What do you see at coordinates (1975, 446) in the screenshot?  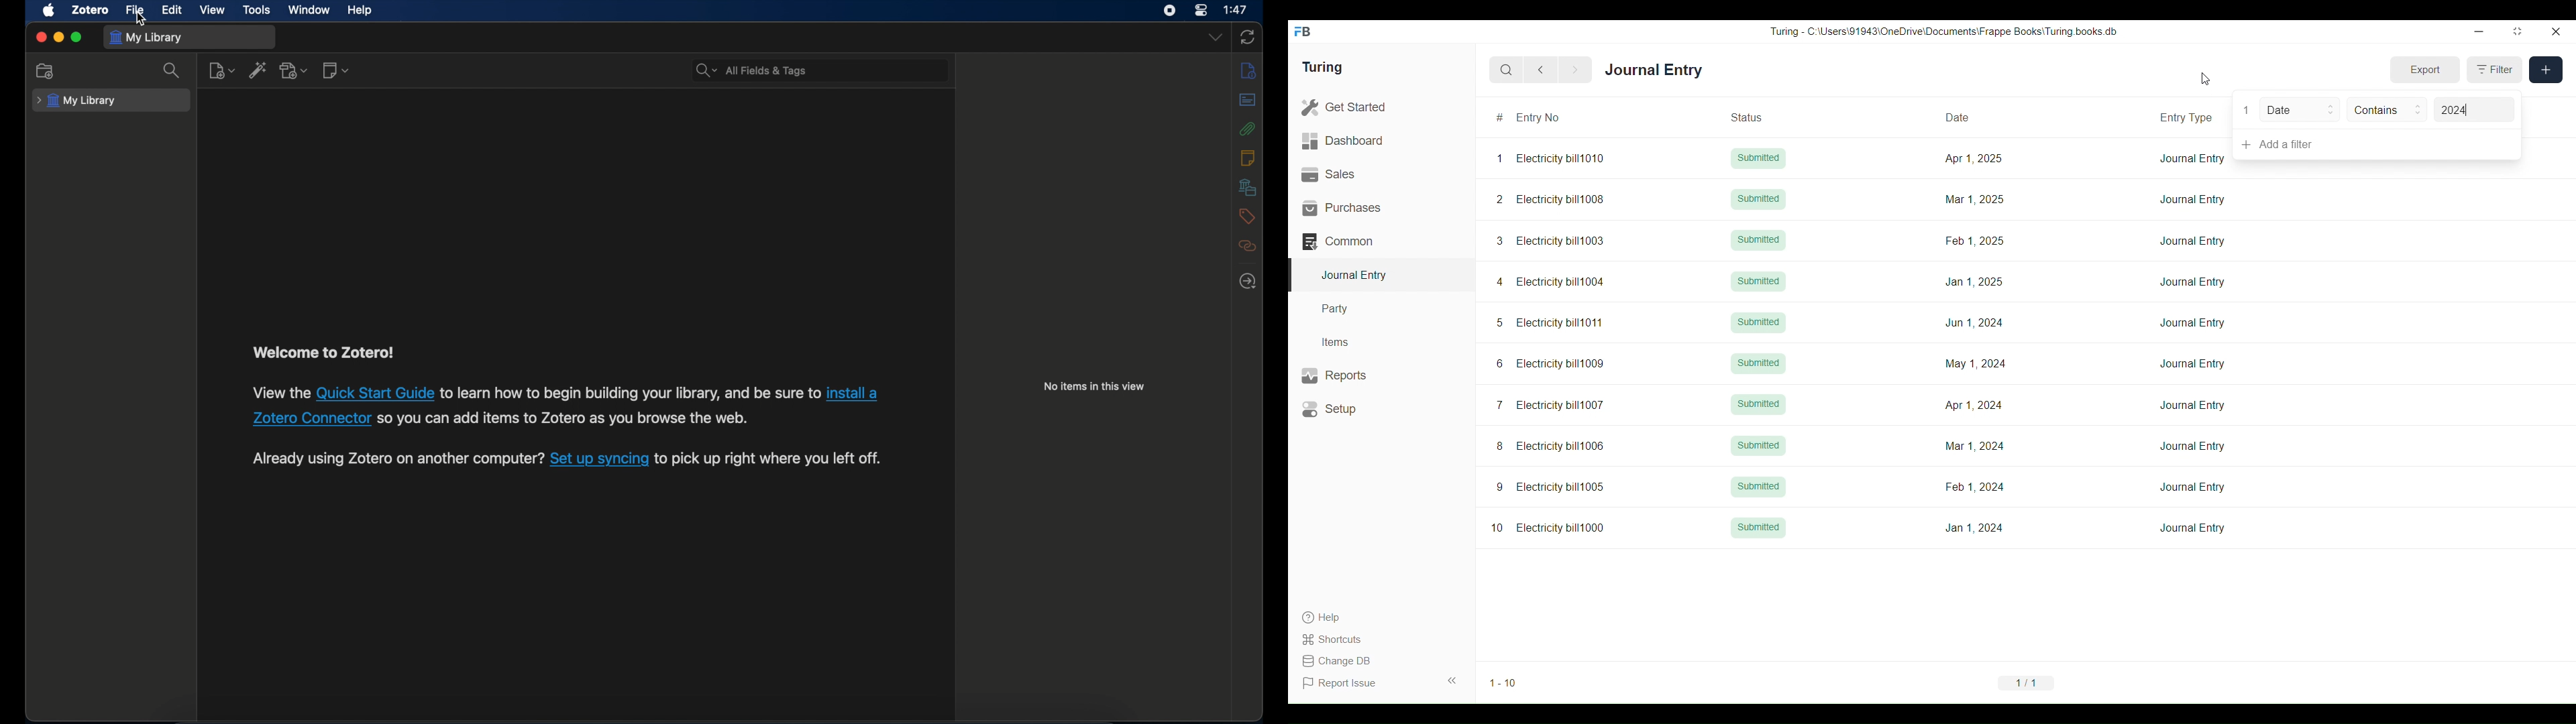 I see `Mar 1, 2024` at bounding box center [1975, 446].